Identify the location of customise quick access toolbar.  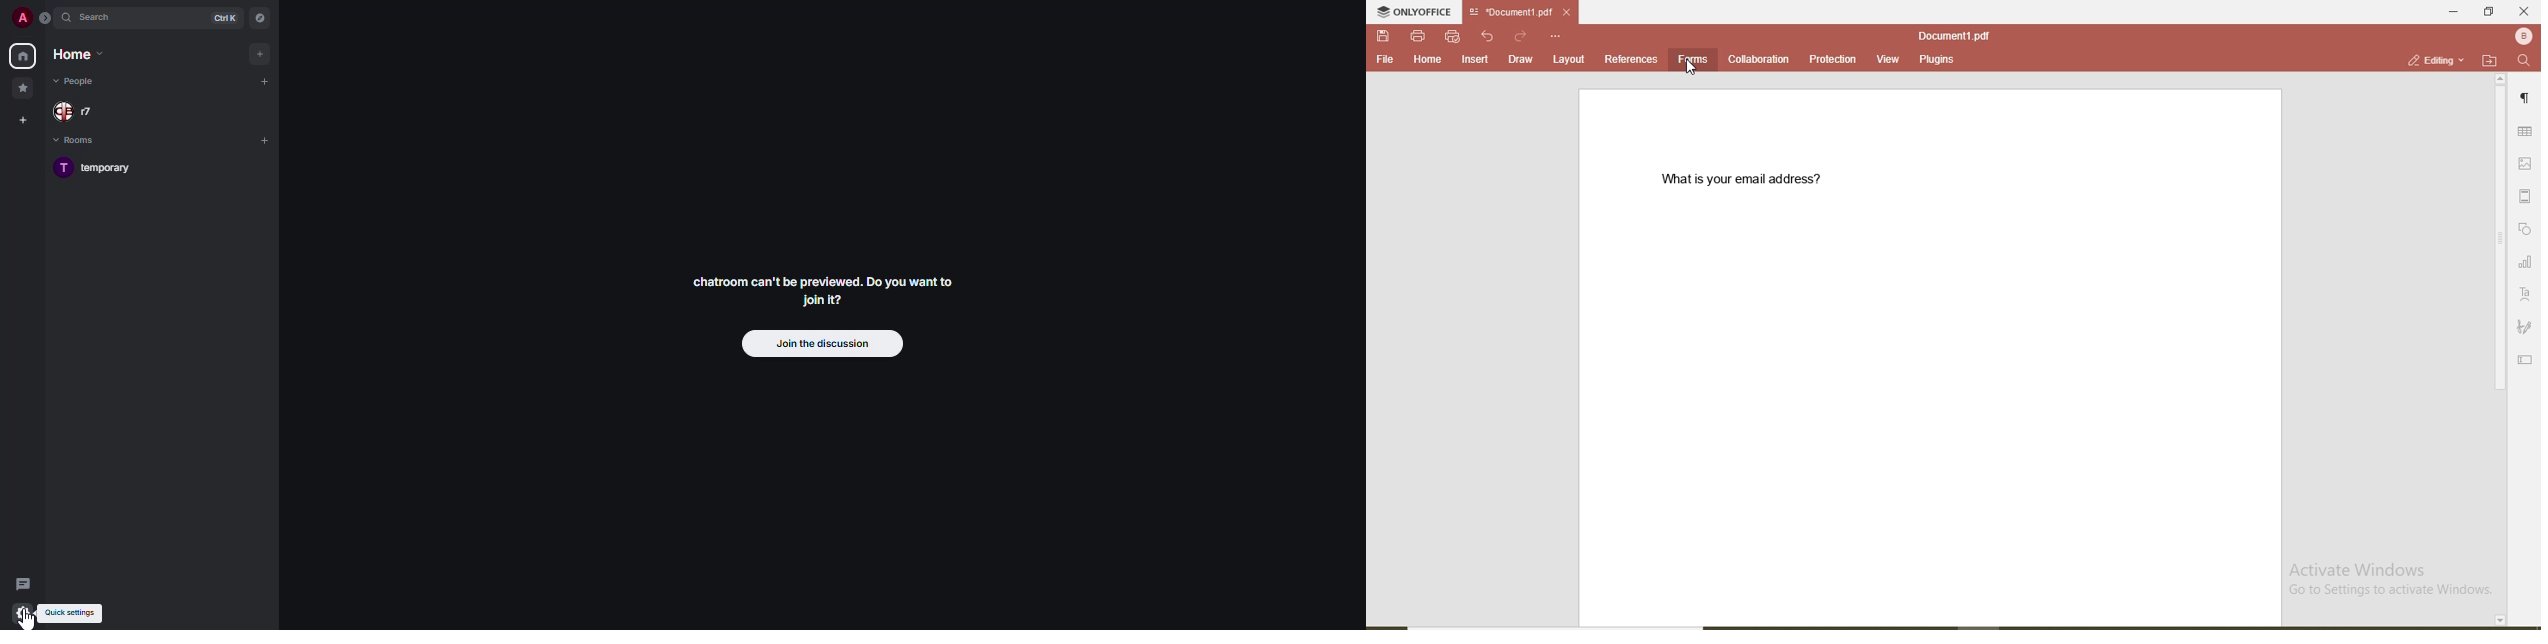
(1557, 35).